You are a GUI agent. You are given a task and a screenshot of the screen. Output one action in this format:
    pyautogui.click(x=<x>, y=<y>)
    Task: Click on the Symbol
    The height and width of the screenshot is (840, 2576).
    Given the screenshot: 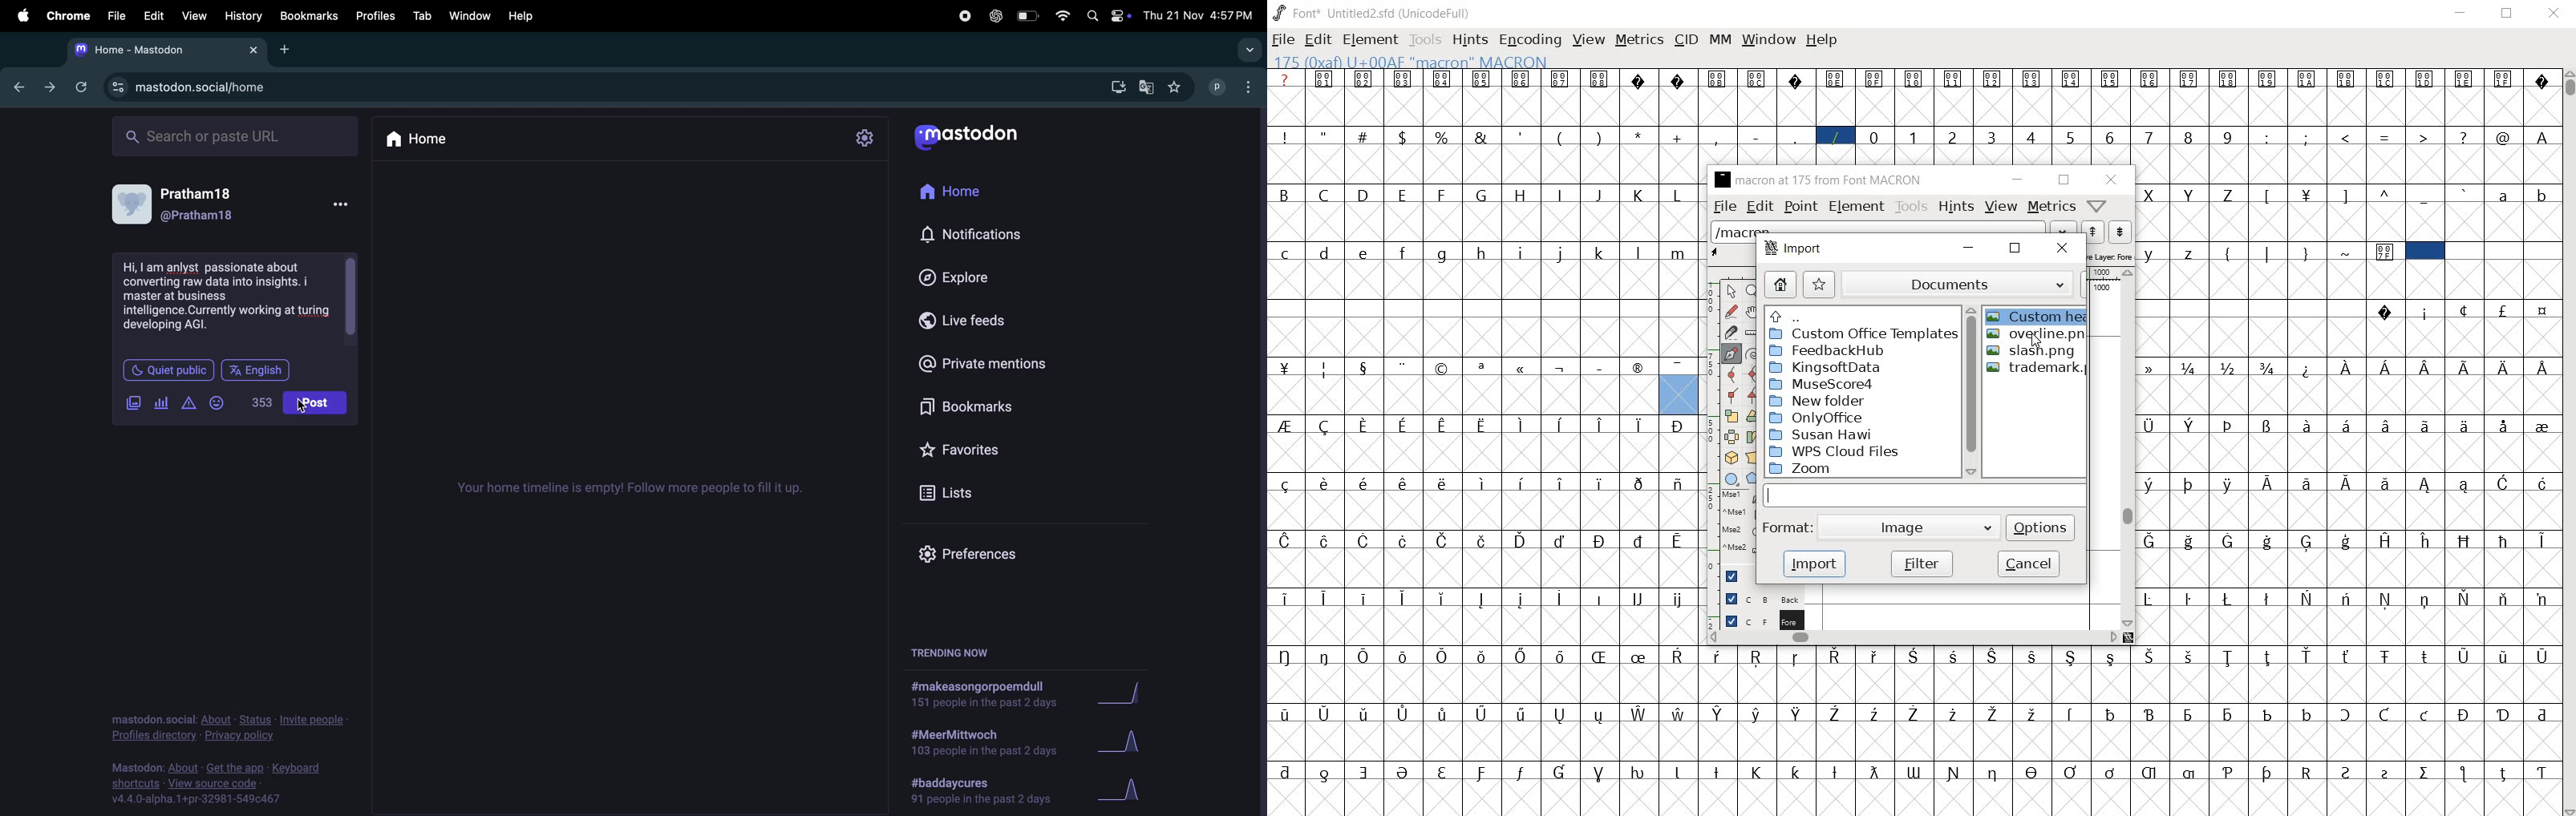 What is the action you would take?
    pyautogui.click(x=1561, y=597)
    